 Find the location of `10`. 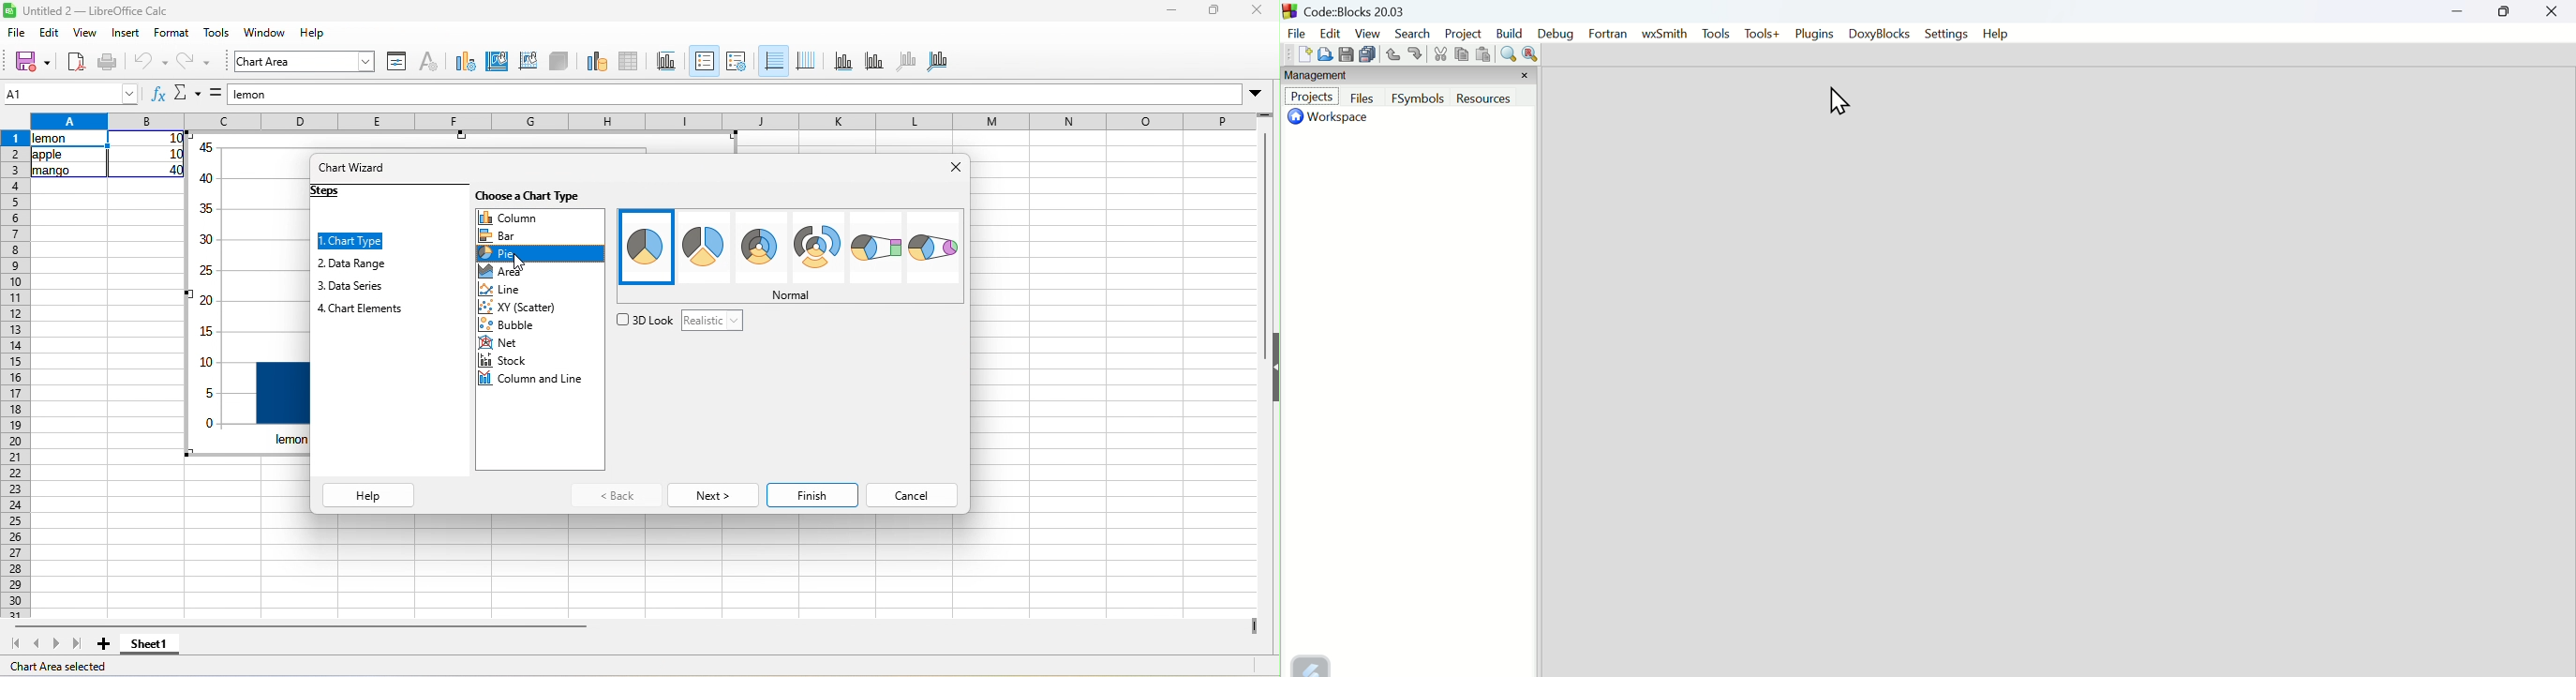

10 is located at coordinates (174, 155).